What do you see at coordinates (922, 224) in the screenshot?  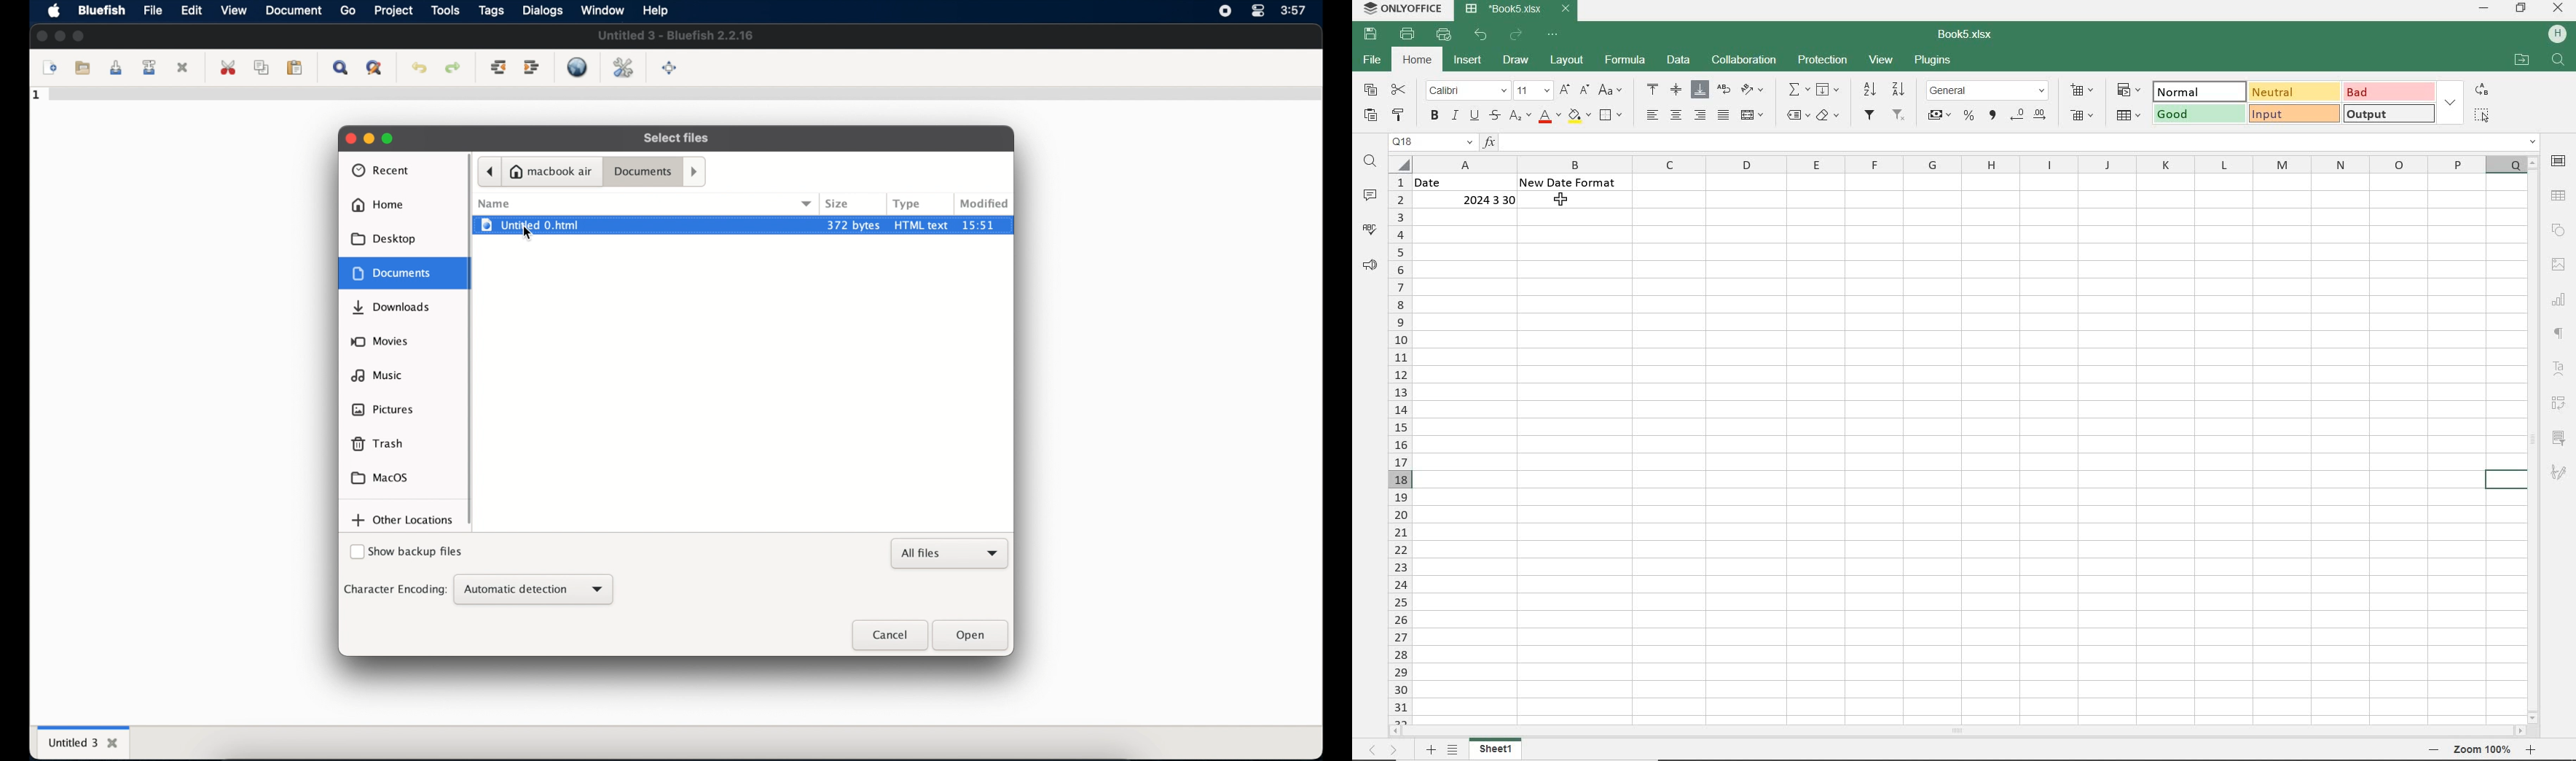 I see `html text` at bounding box center [922, 224].